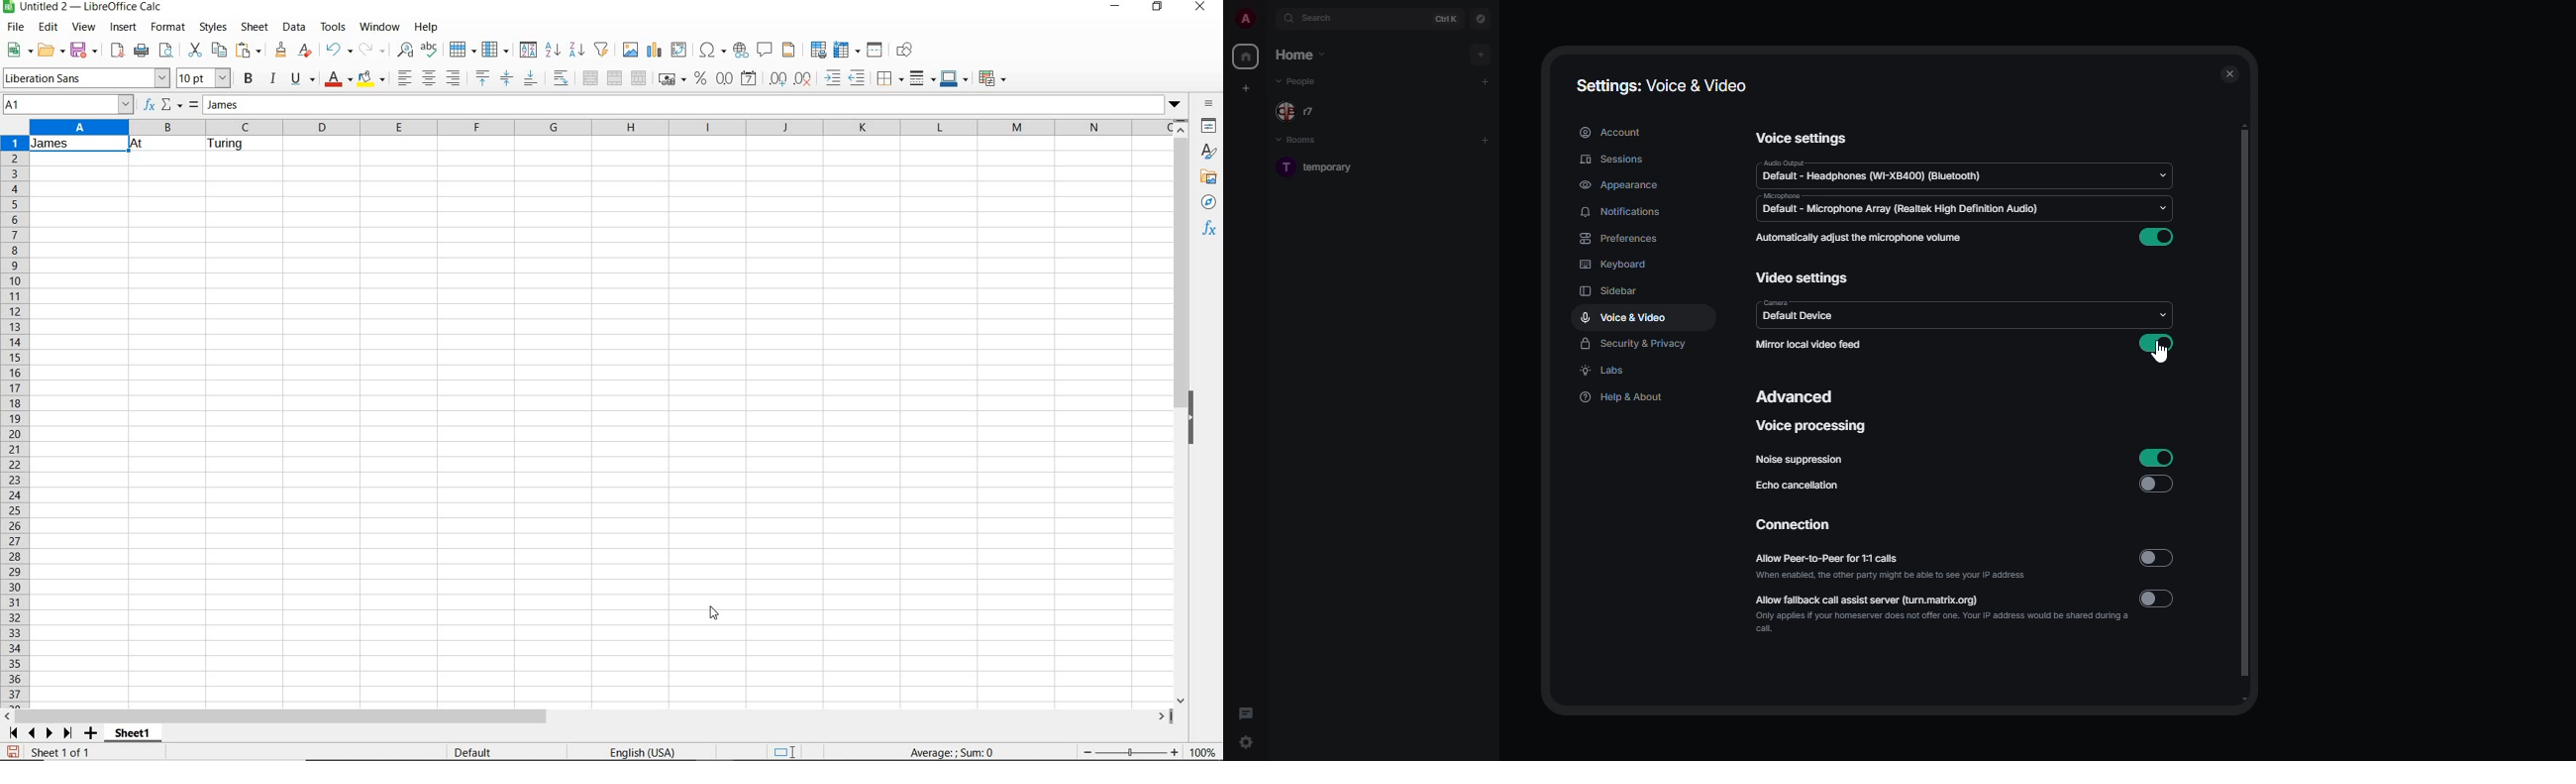 The height and width of the screenshot is (784, 2576). Describe the element at coordinates (1322, 18) in the screenshot. I see `search` at that location.